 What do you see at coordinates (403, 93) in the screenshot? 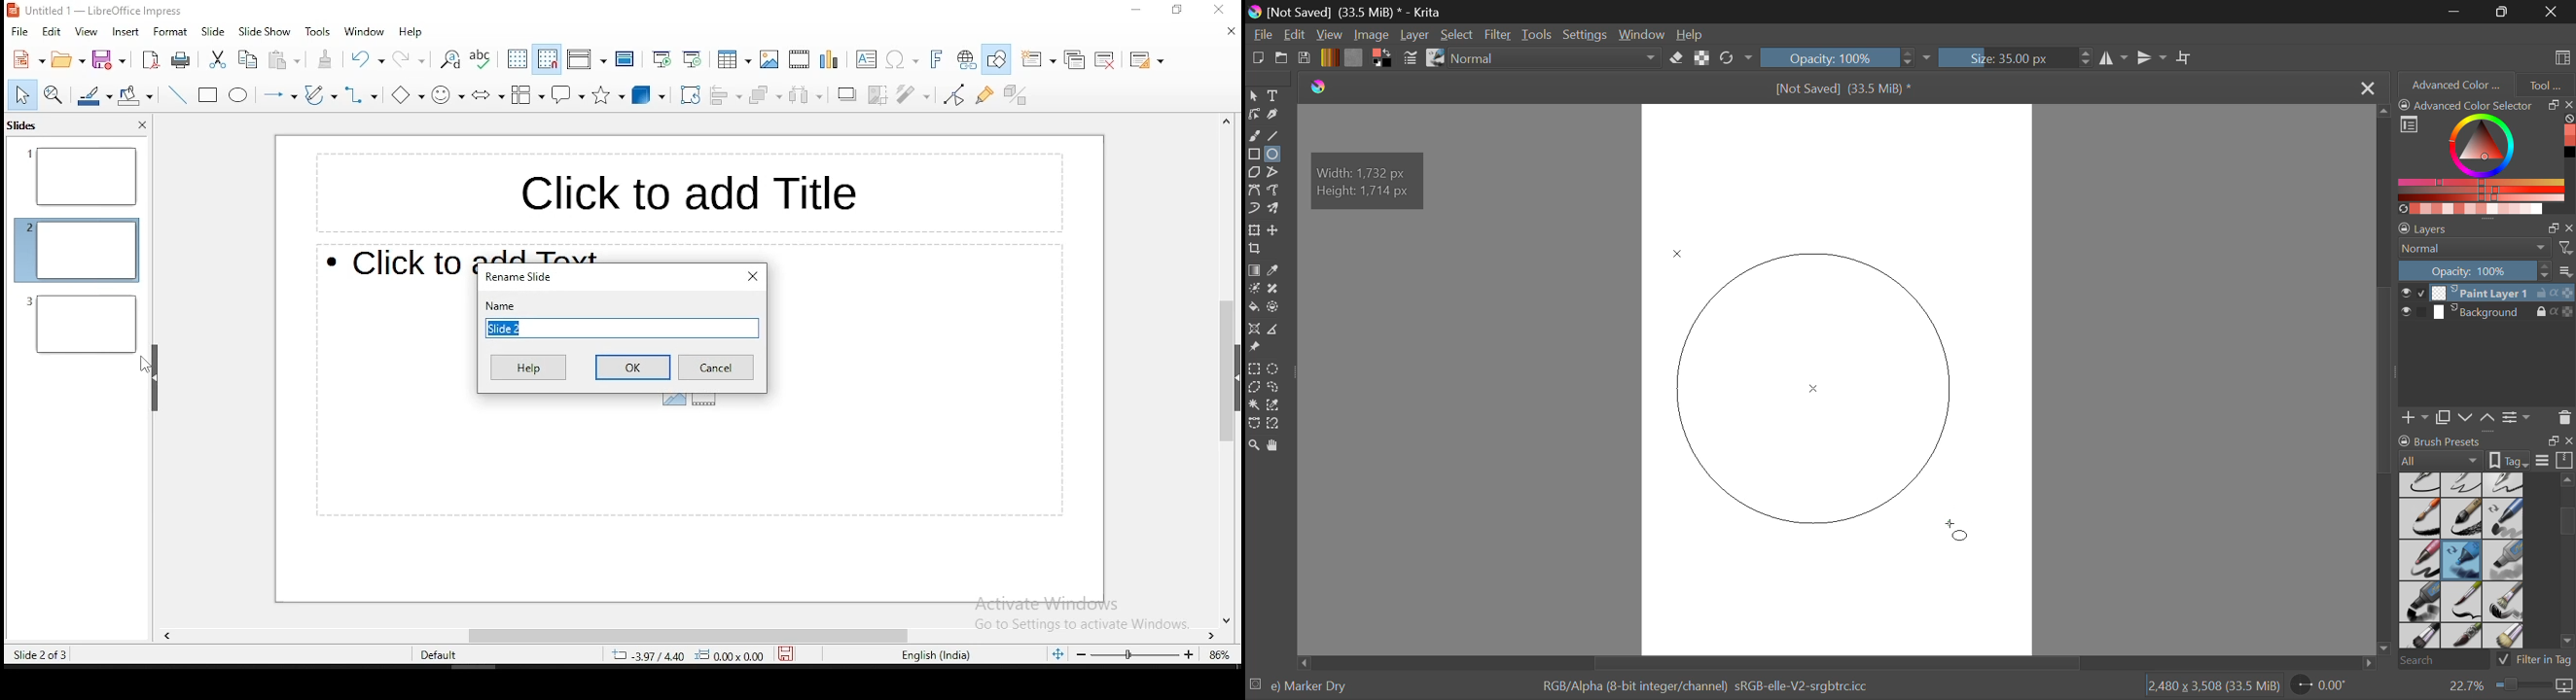
I see `basic shapes` at bounding box center [403, 93].